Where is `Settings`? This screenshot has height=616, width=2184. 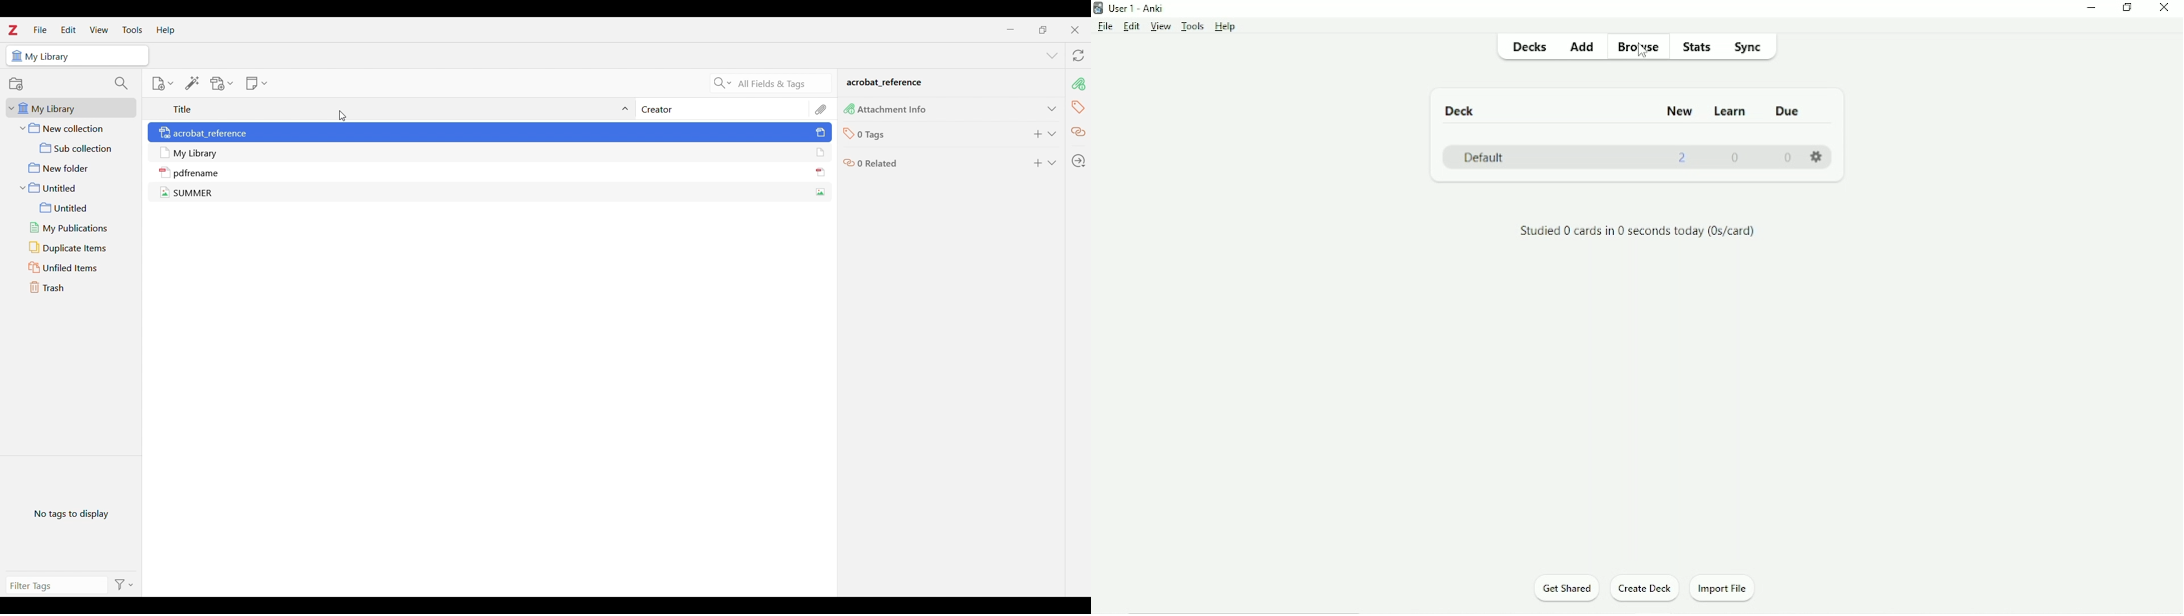
Settings is located at coordinates (1818, 158).